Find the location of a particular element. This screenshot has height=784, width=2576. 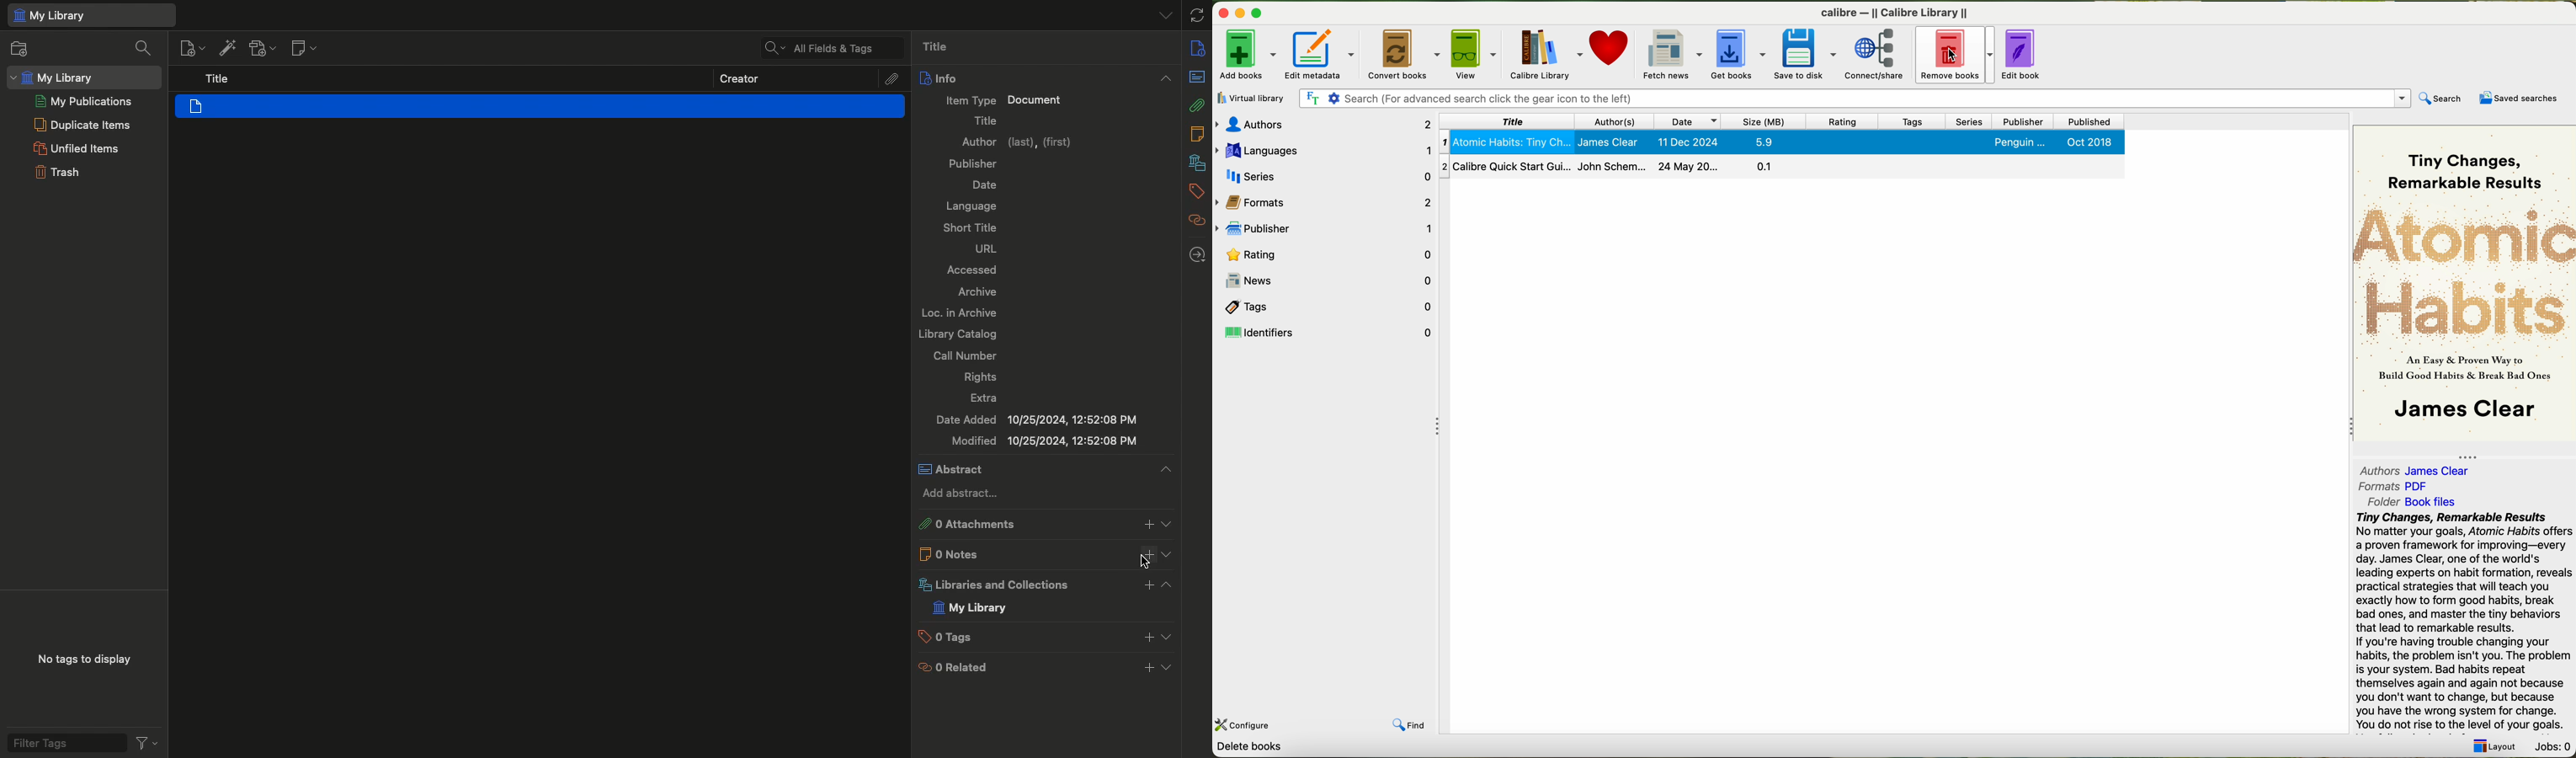

find is located at coordinates (1412, 726).